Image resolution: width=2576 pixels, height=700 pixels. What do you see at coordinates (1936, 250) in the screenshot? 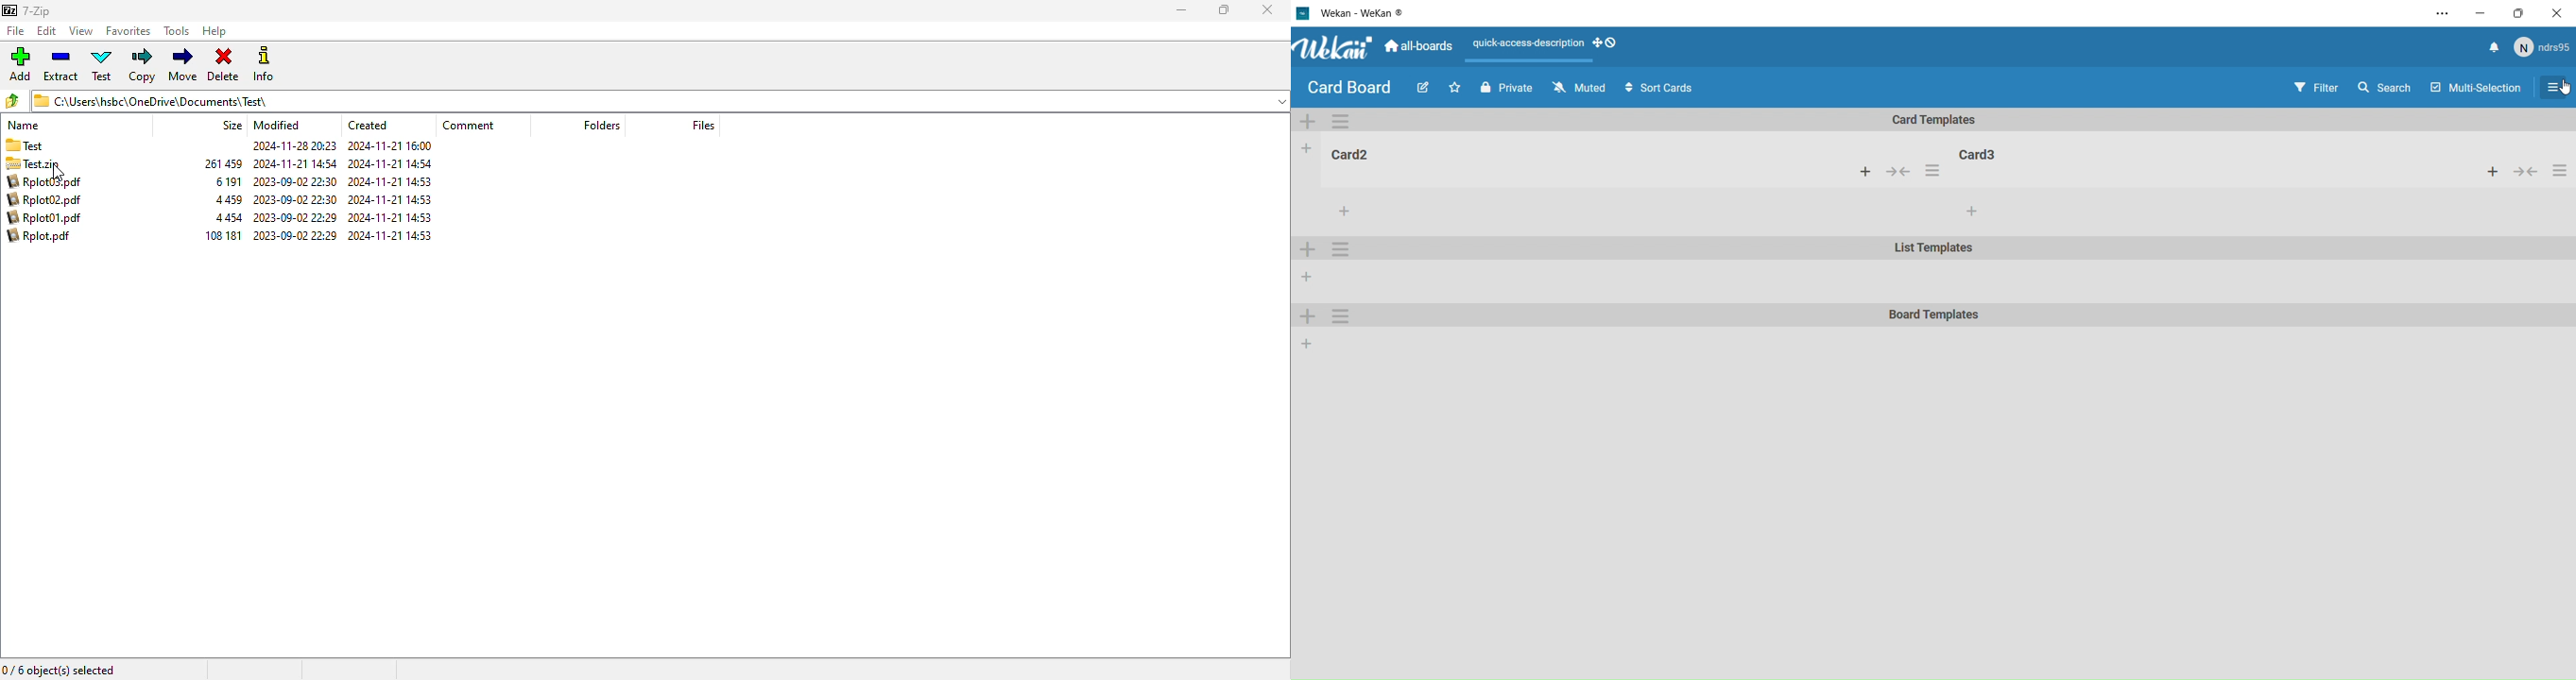
I see `List Templates` at bounding box center [1936, 250].